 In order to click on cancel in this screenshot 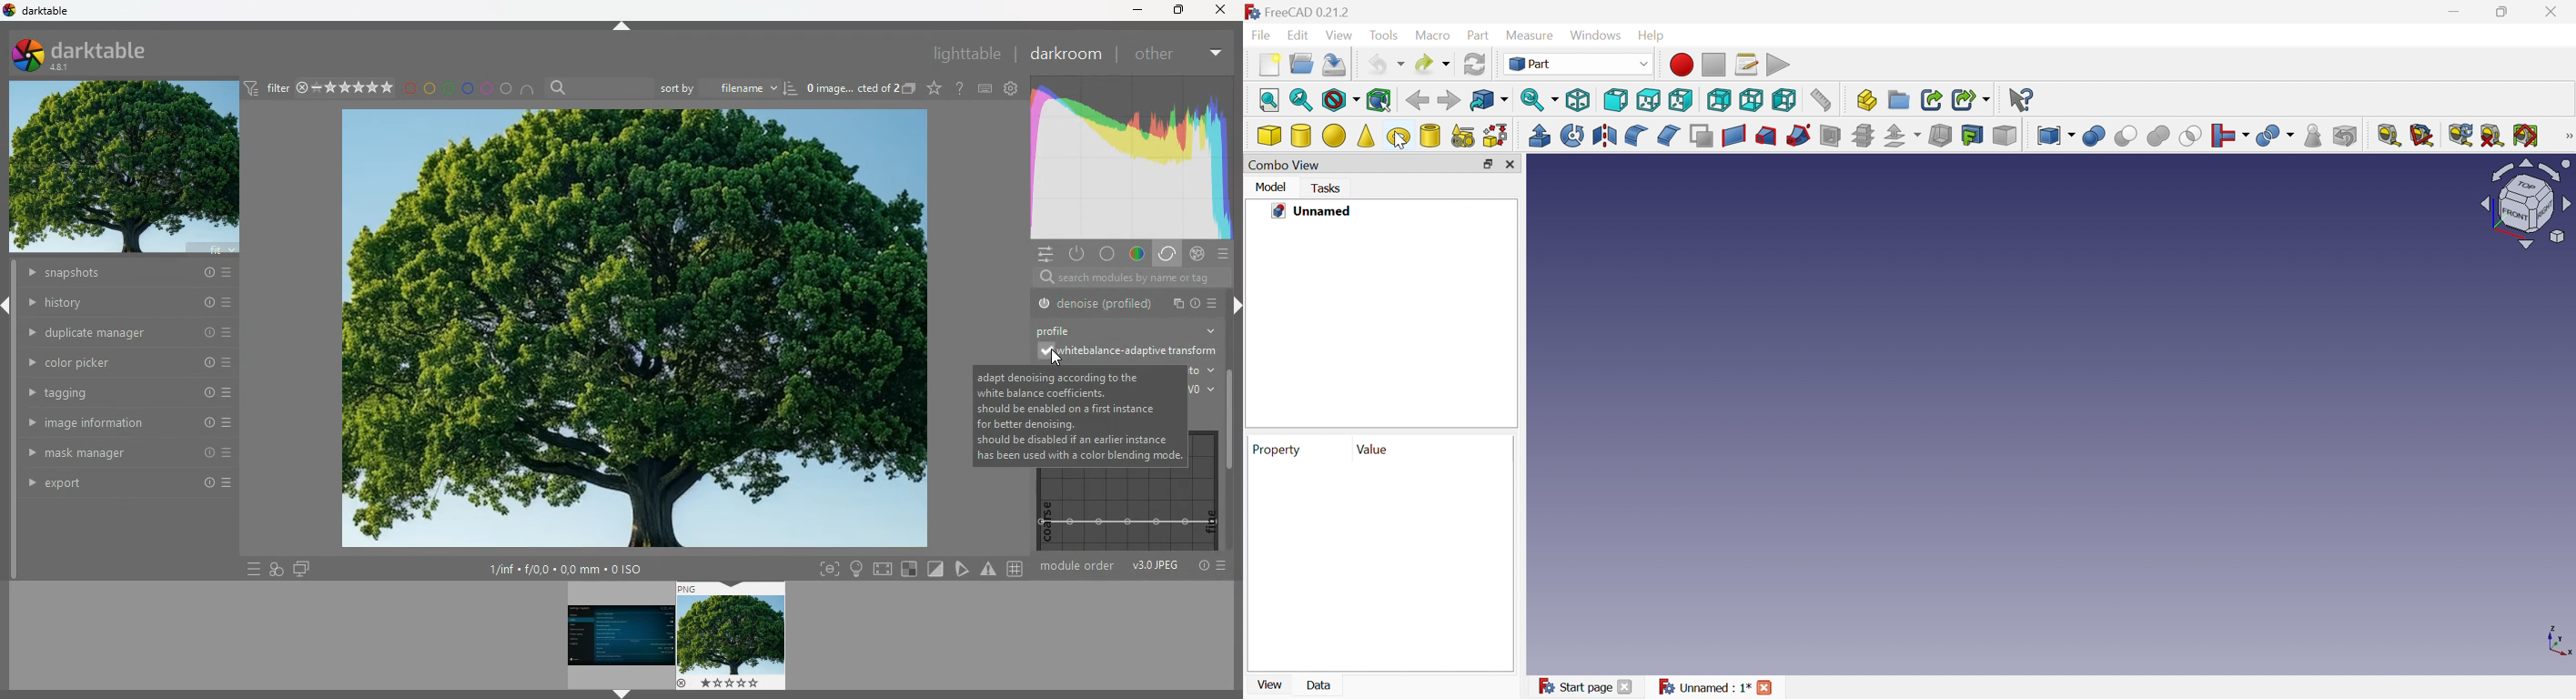, I will do `click(1197, 254)`.